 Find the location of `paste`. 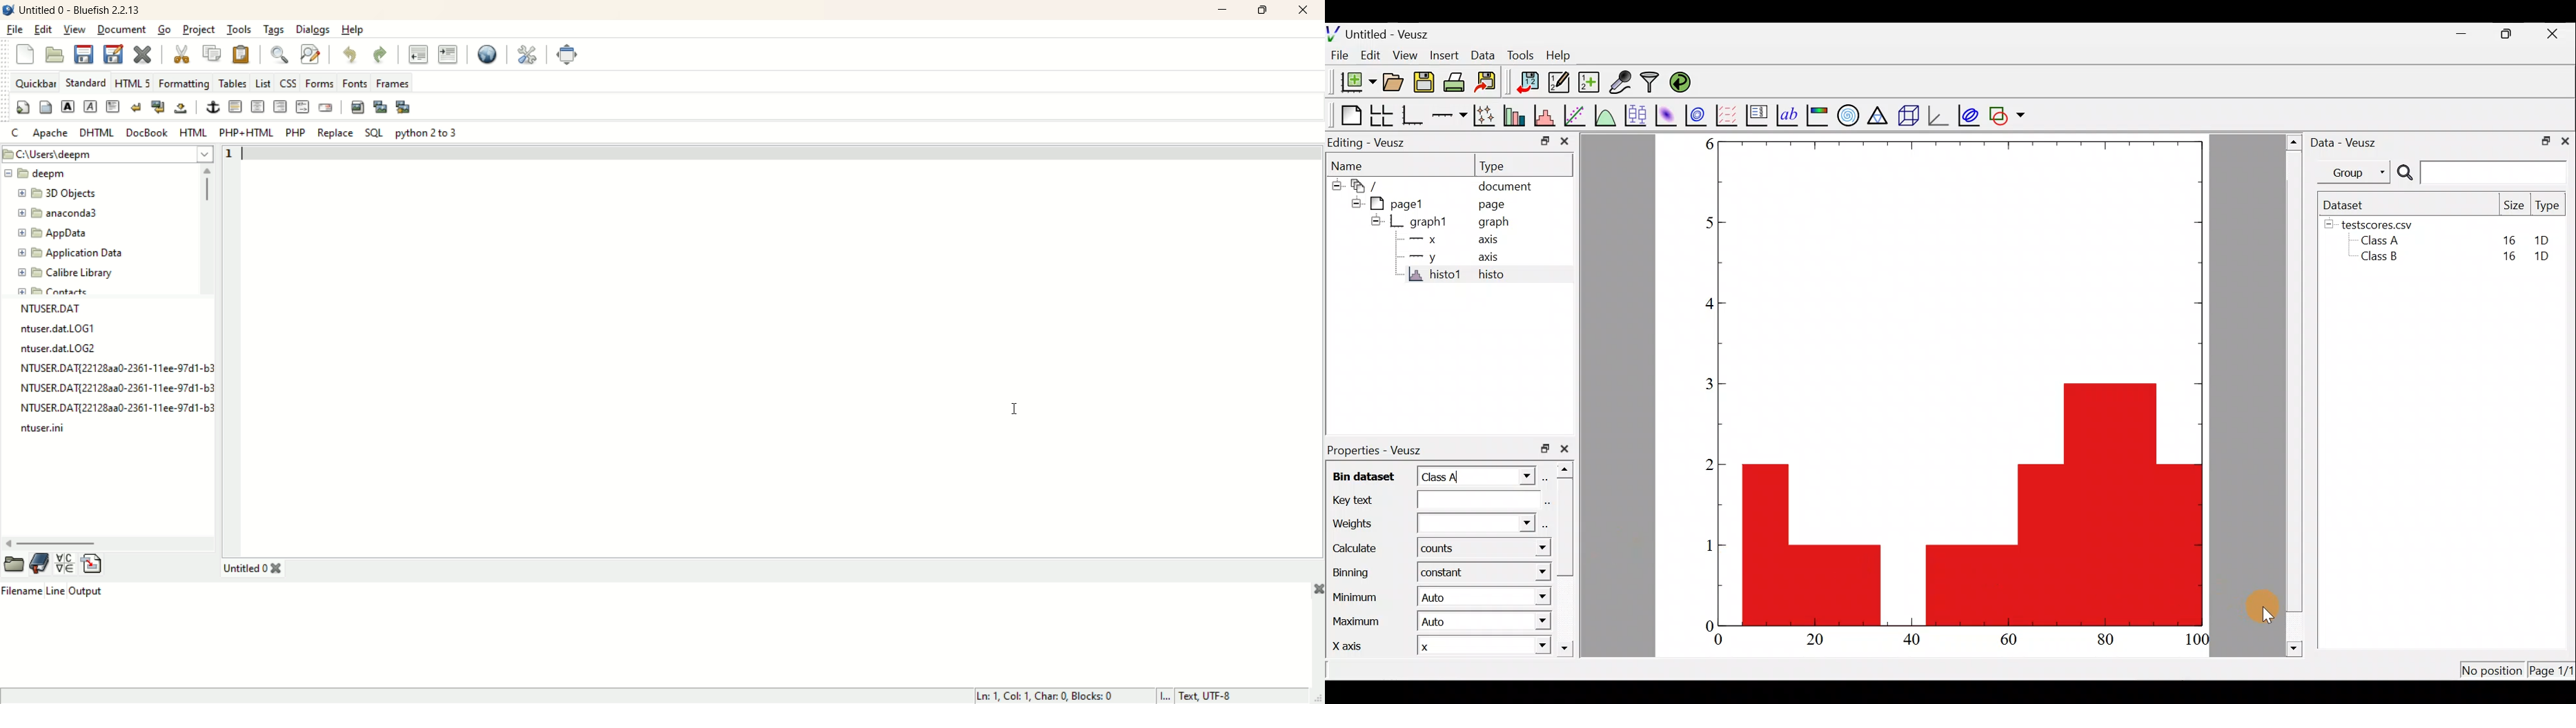

paste is located at coordinates (240, 55).